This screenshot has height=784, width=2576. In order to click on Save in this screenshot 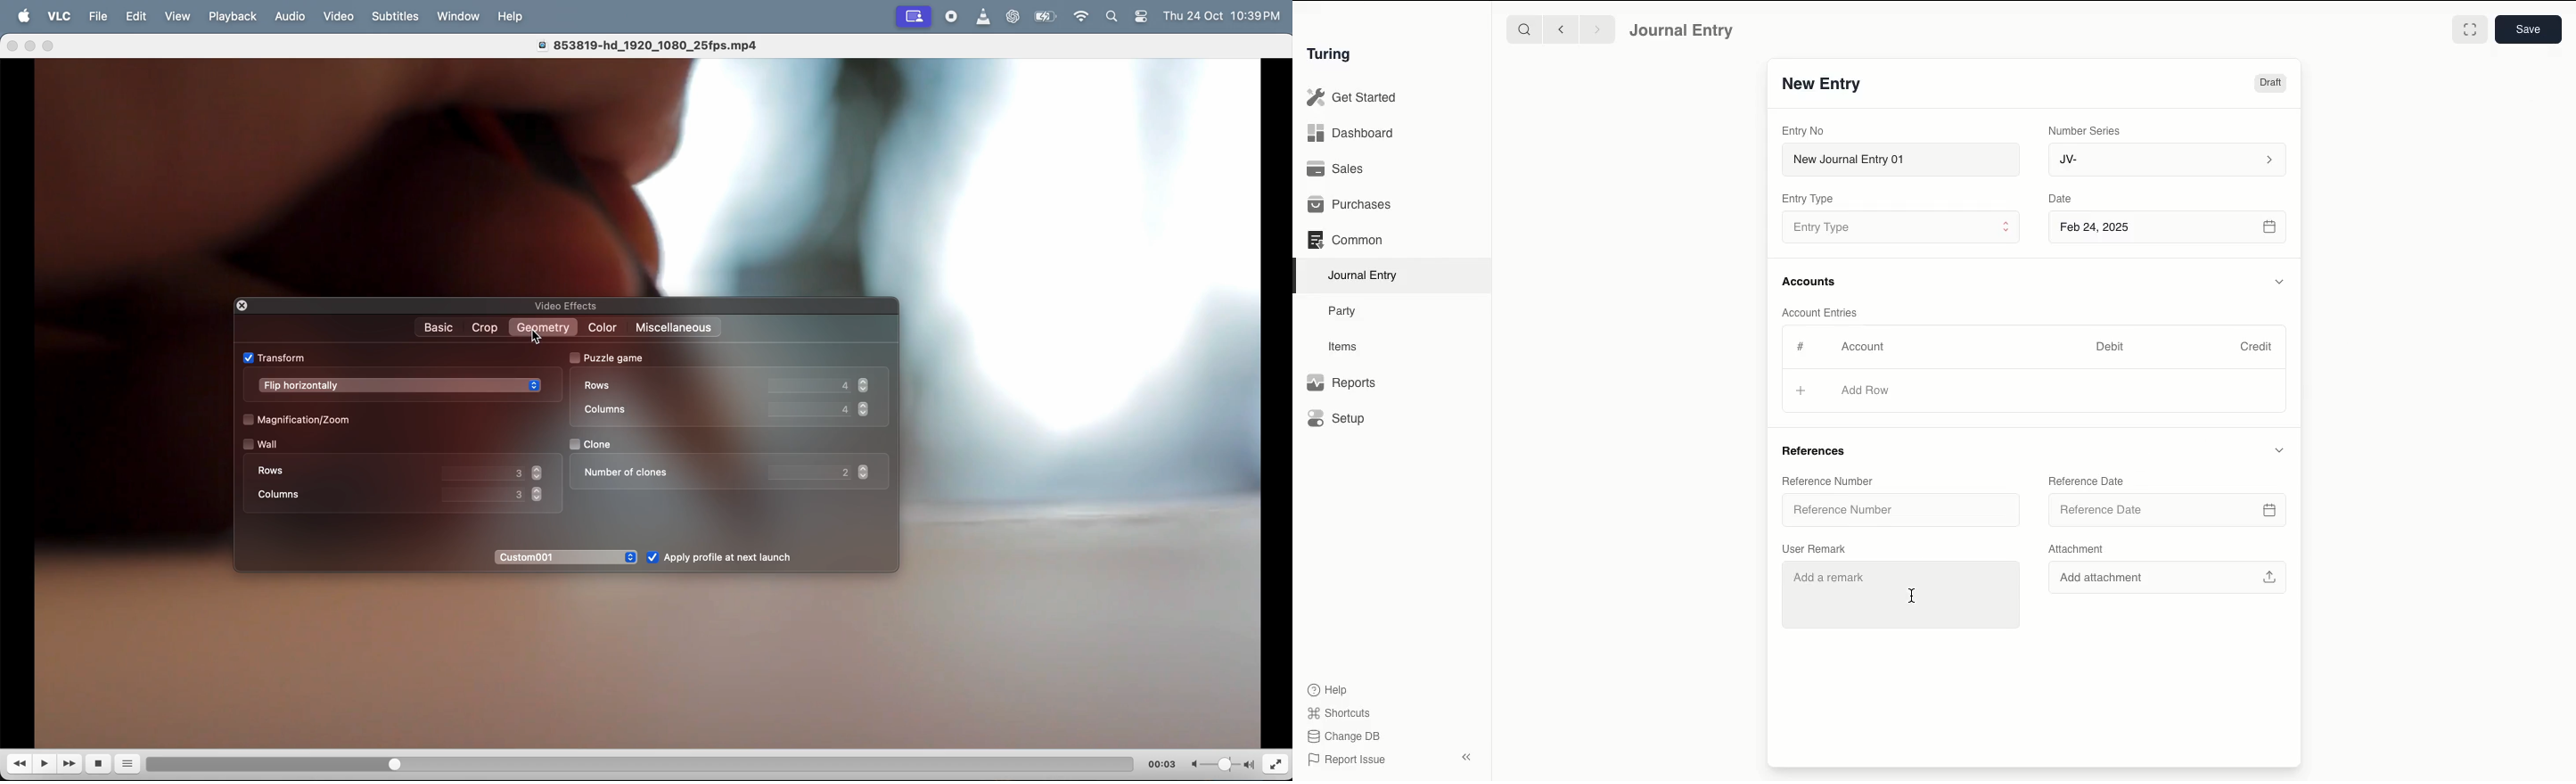, I will do `click(2529, 29)`.